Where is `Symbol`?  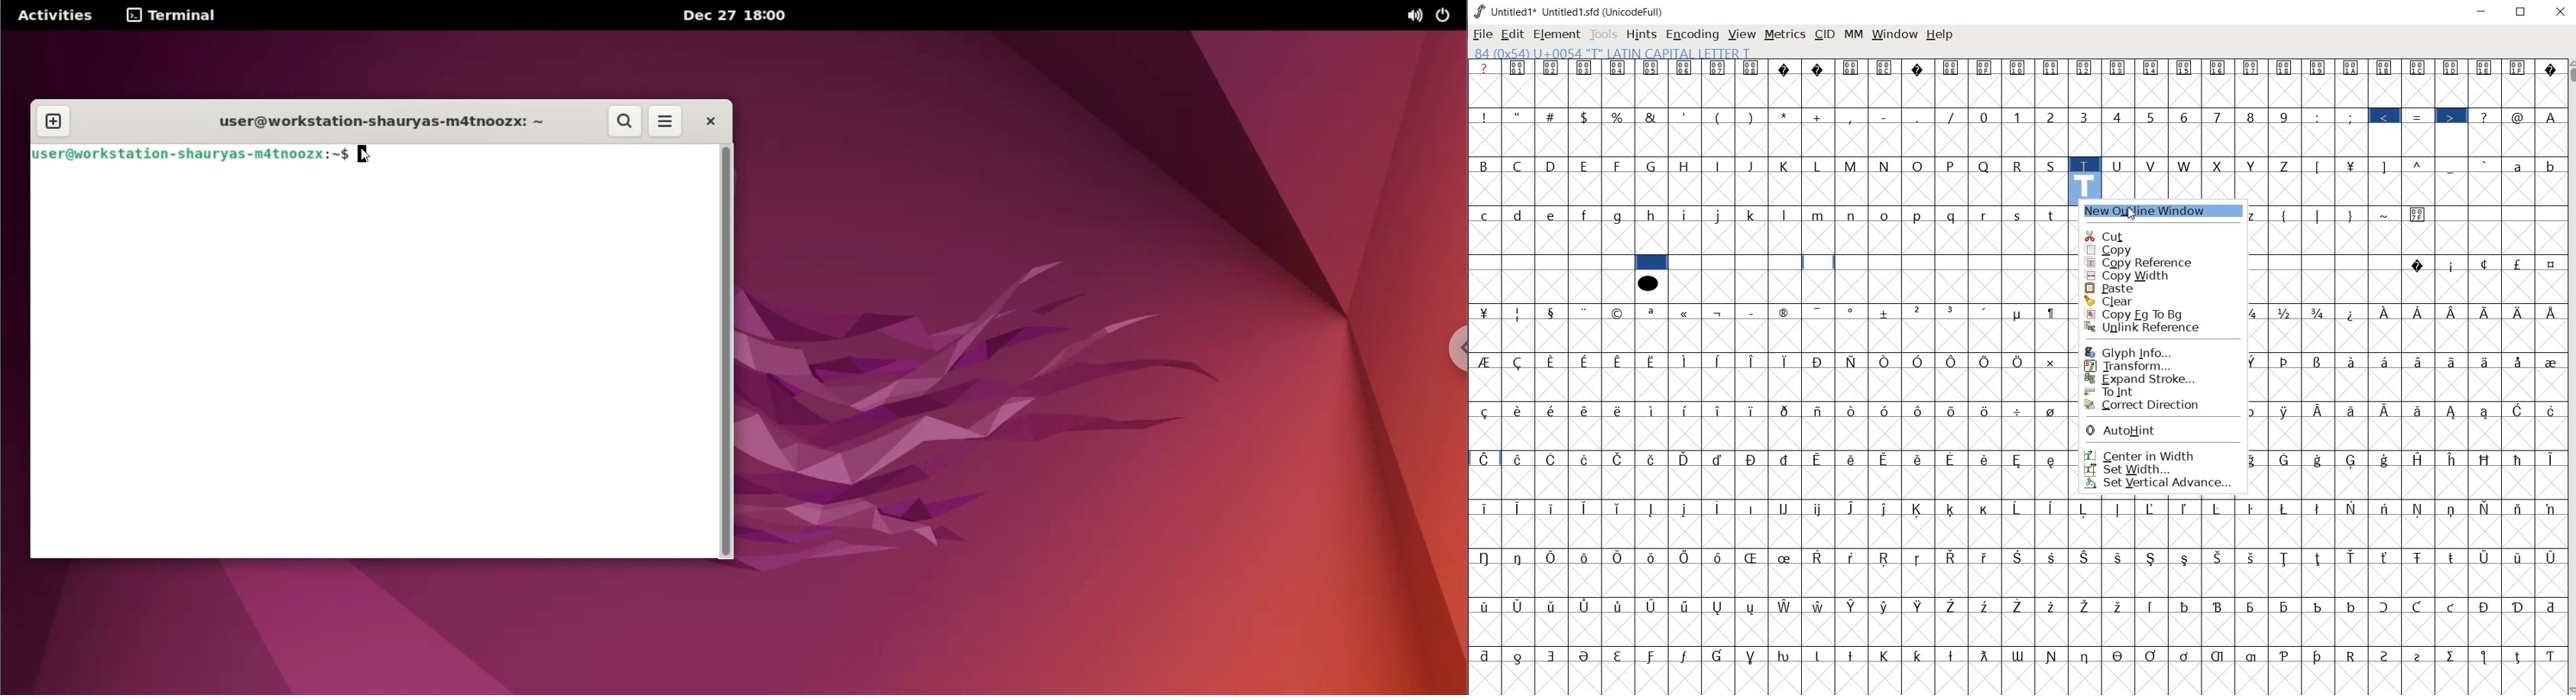 Symbol is located at coordinates (1586, 409).